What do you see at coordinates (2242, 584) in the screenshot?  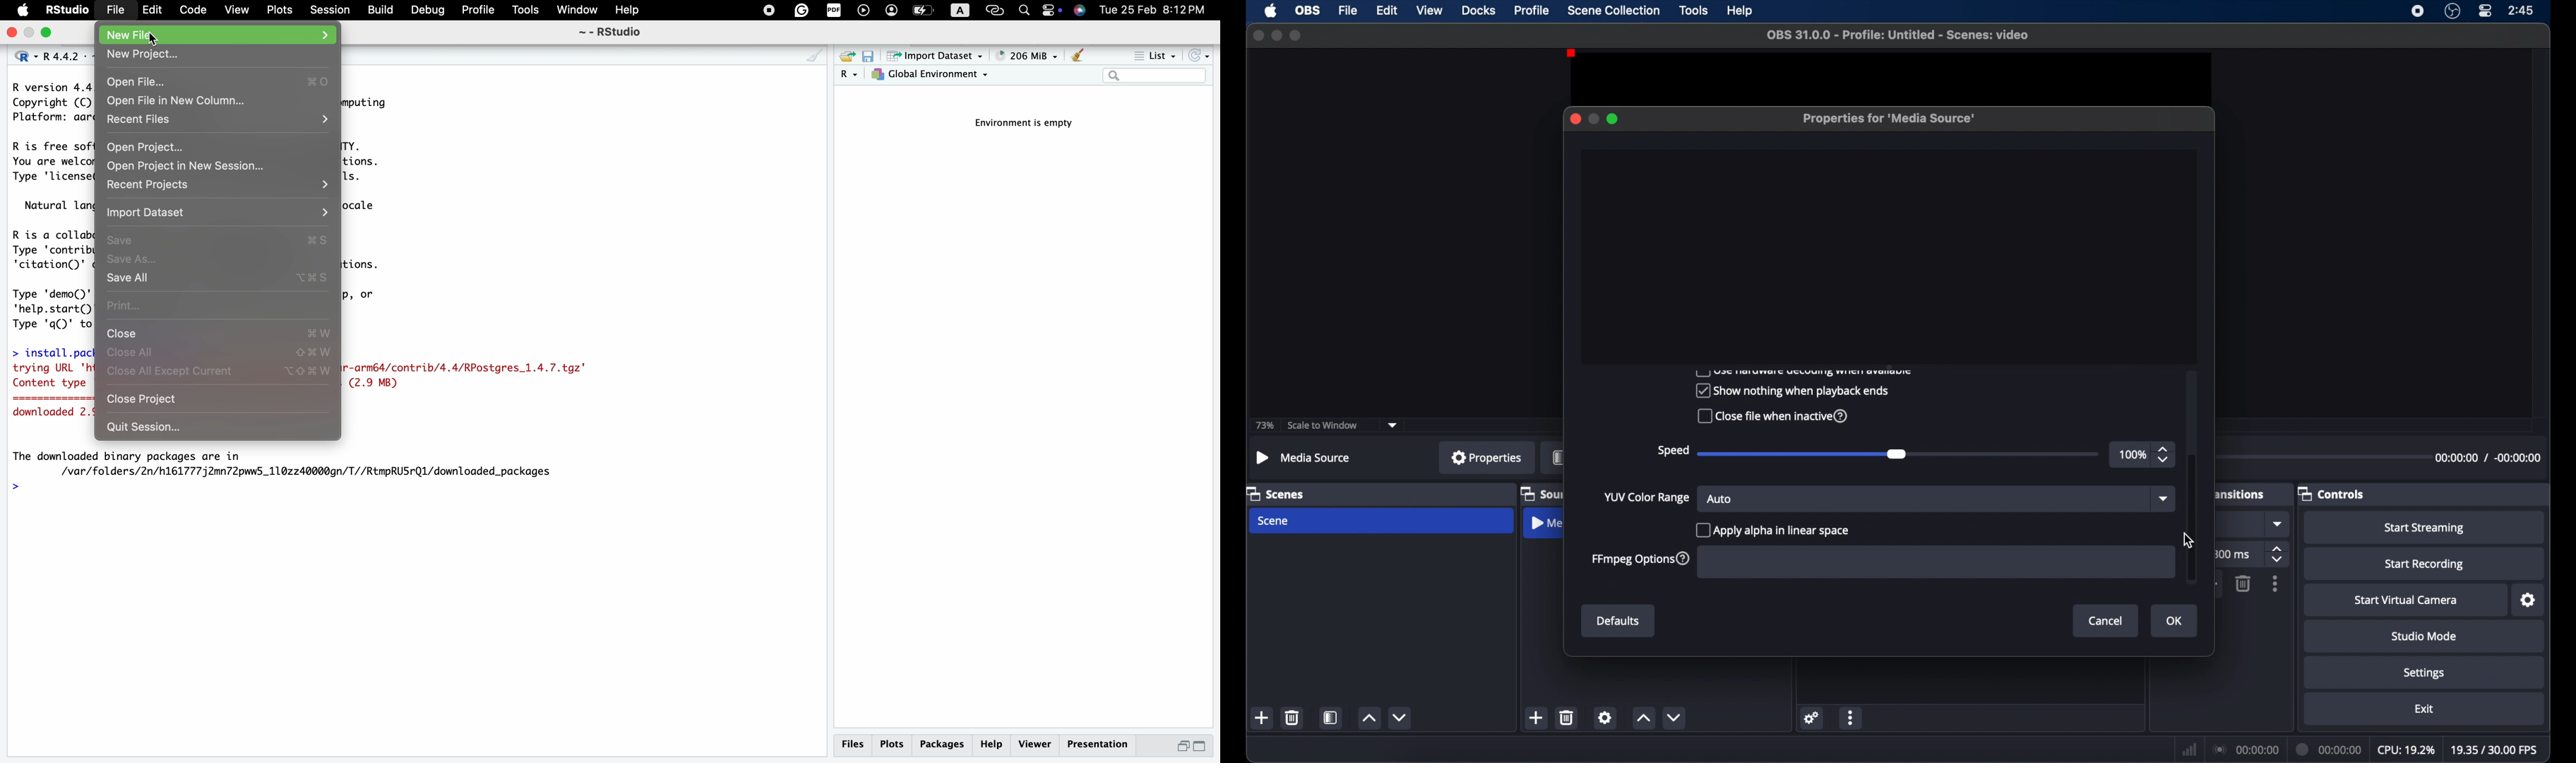 I see `delete` at bounding box center [2242, 584].